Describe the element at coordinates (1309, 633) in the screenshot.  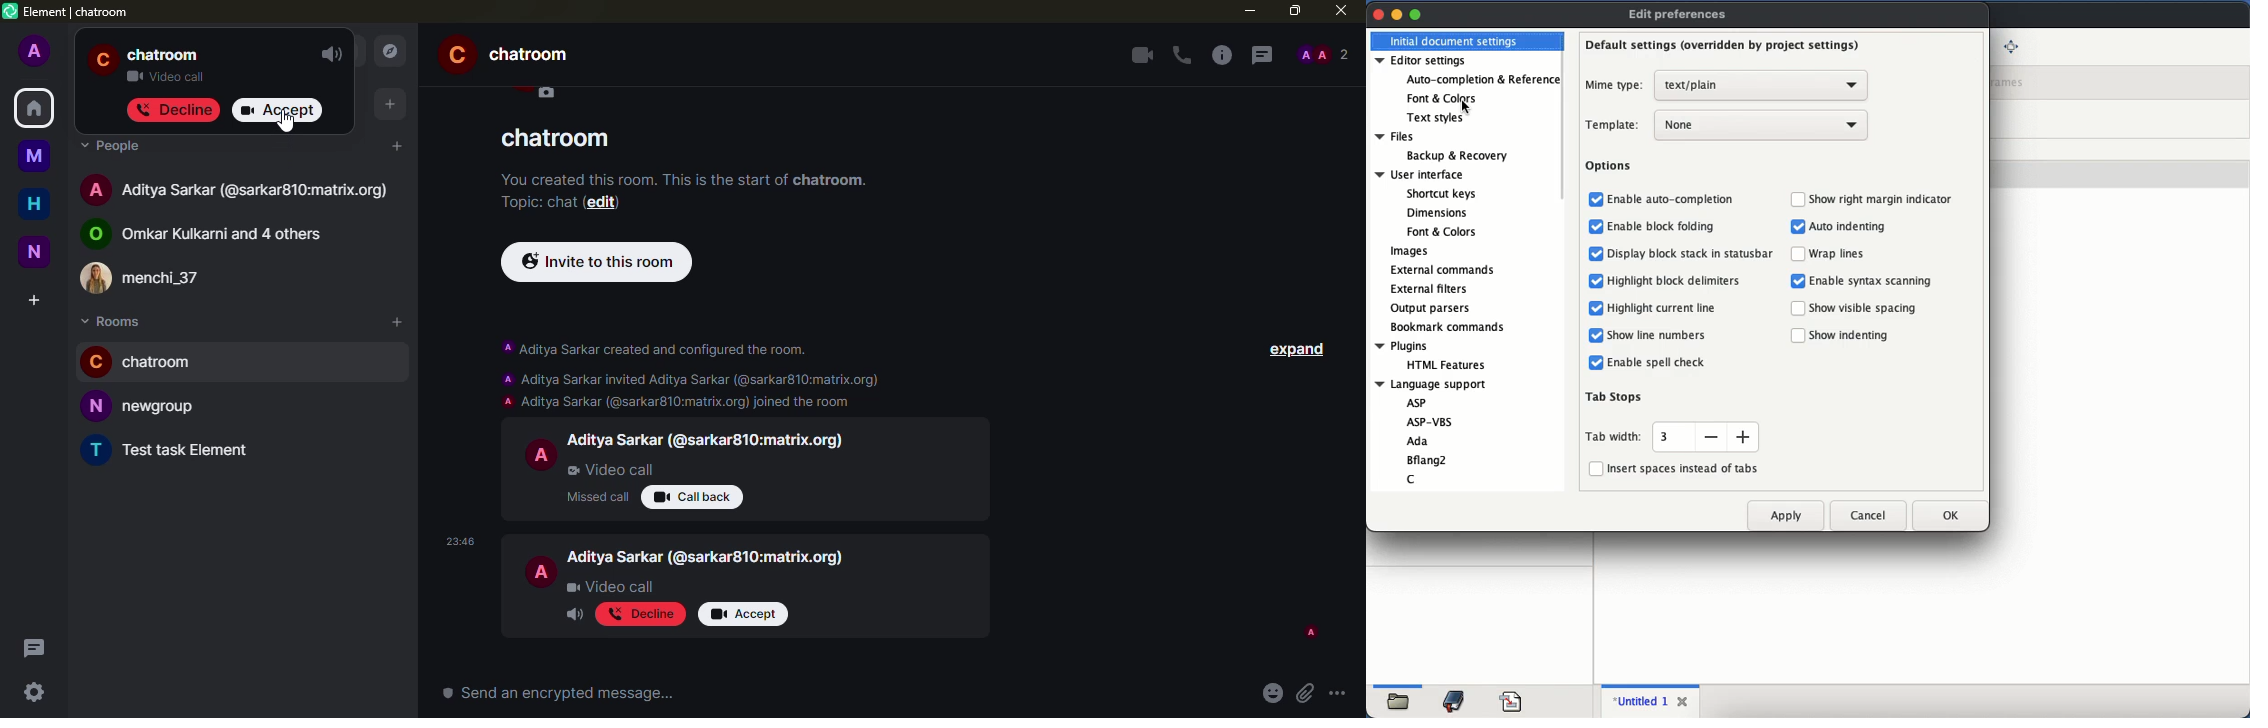
I see `seen` at that location.